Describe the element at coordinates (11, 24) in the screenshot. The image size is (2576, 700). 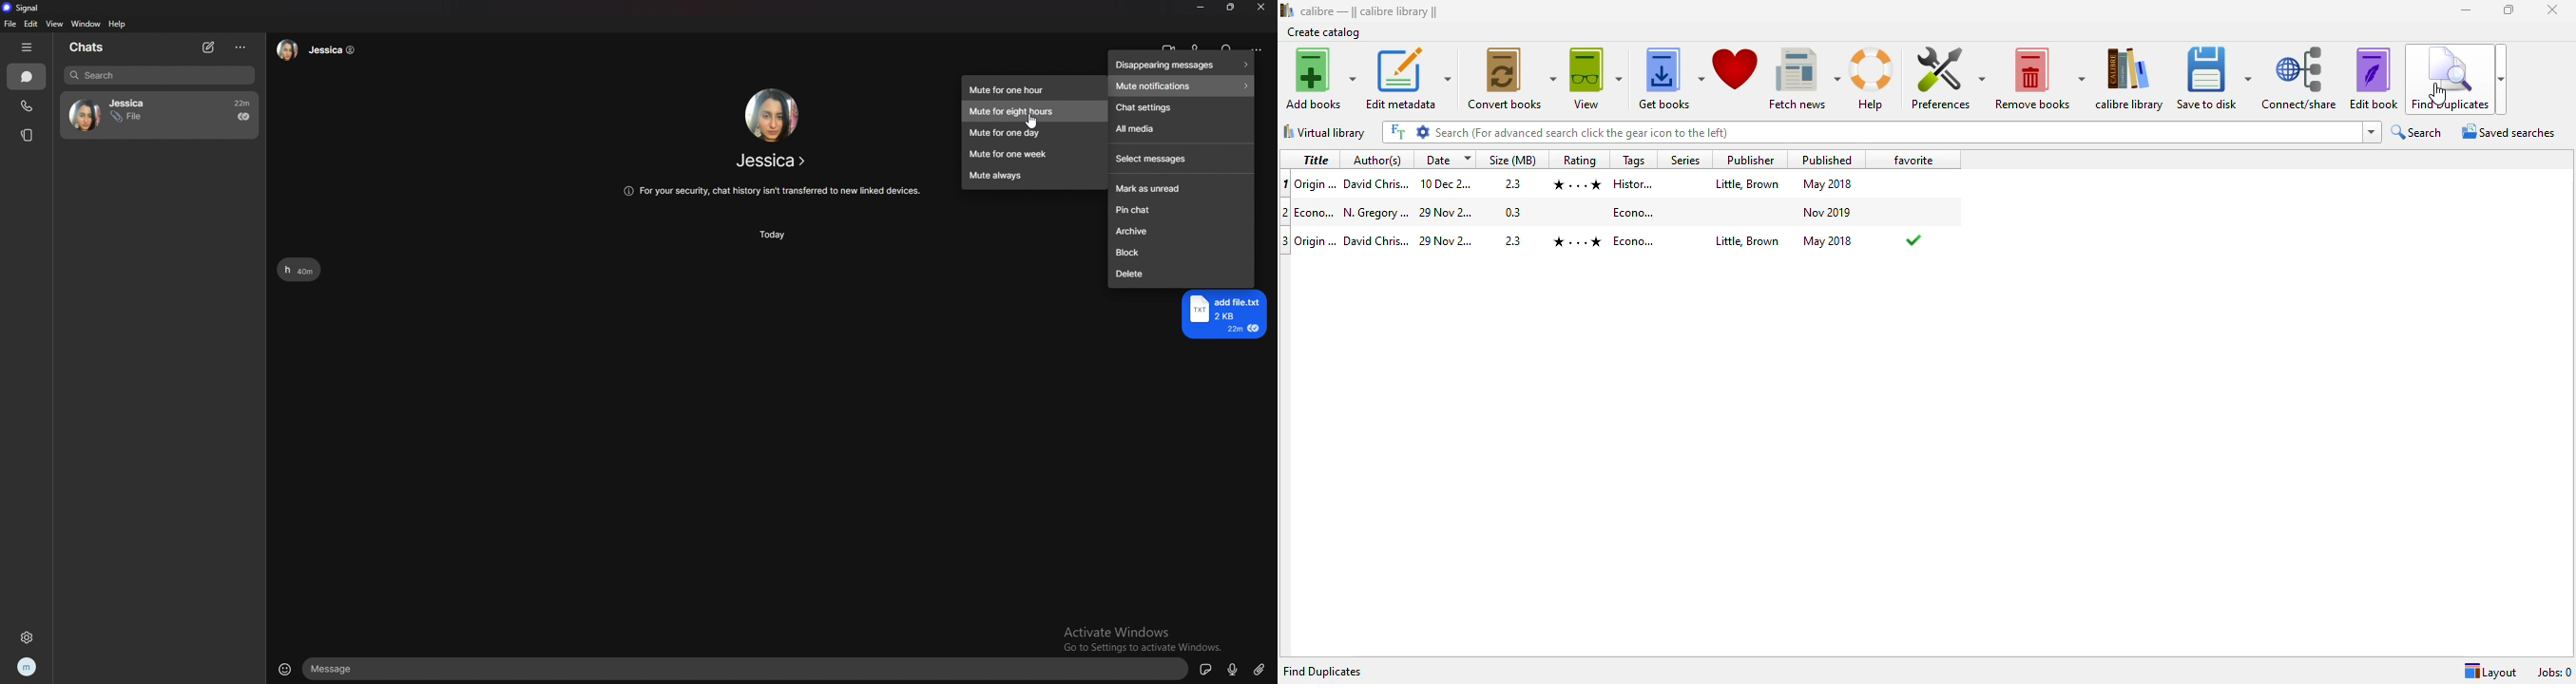
I see `file` at that location.